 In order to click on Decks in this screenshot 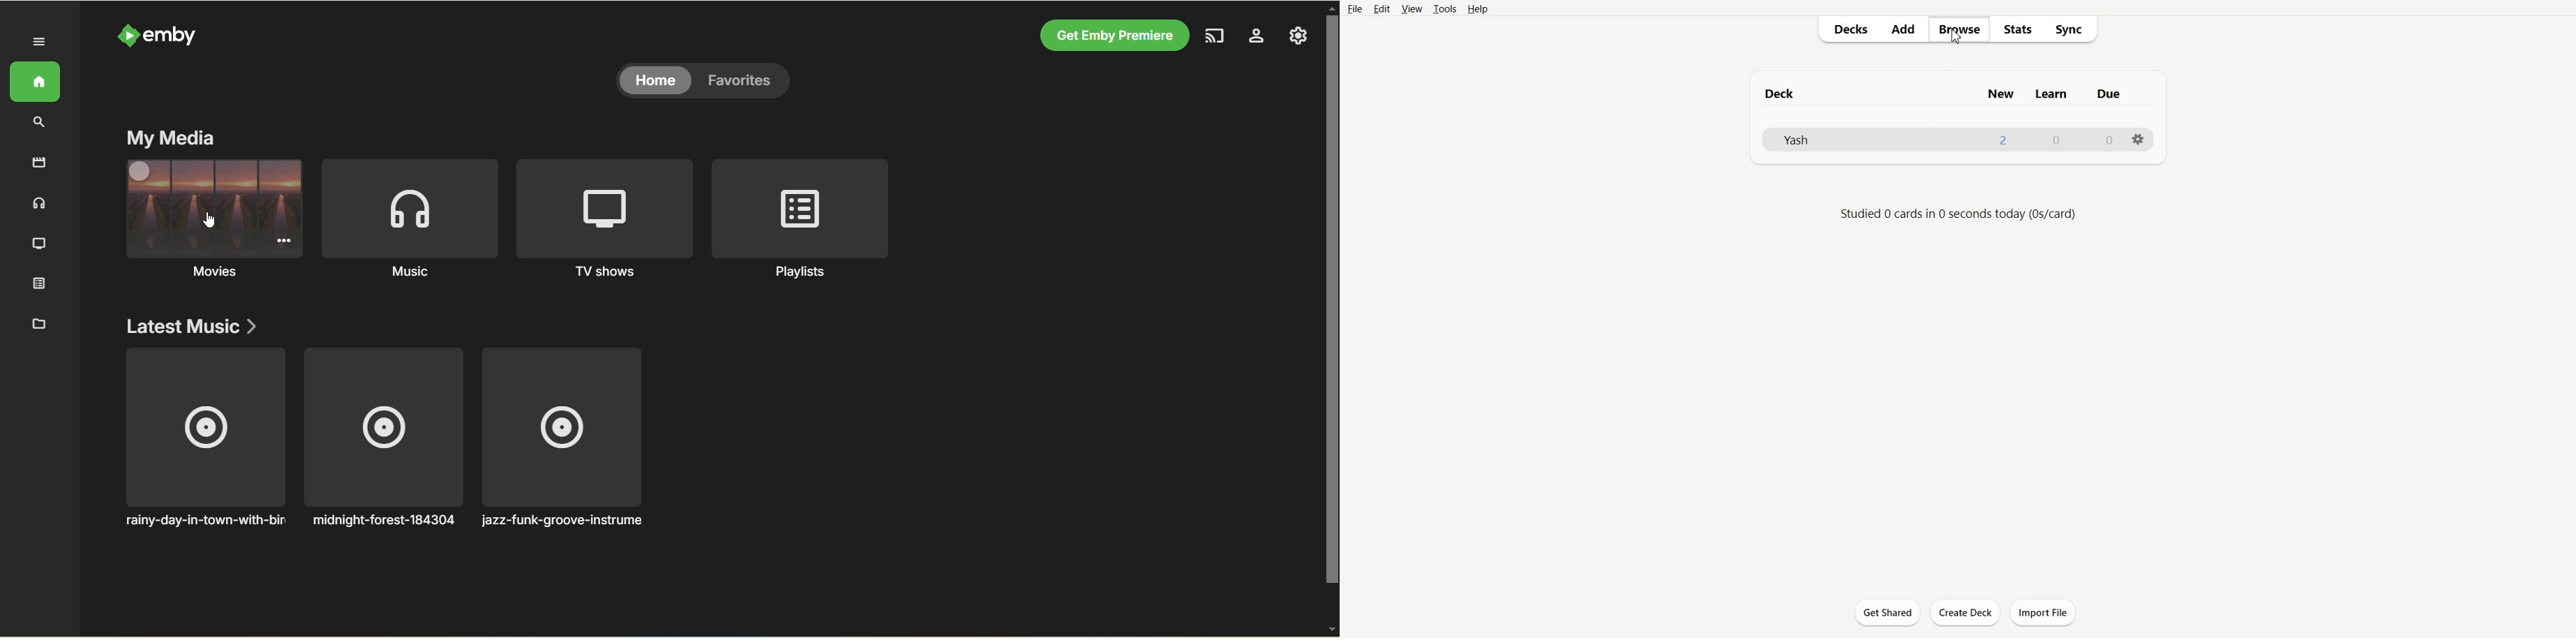, I will do `click(1848, 30)`.